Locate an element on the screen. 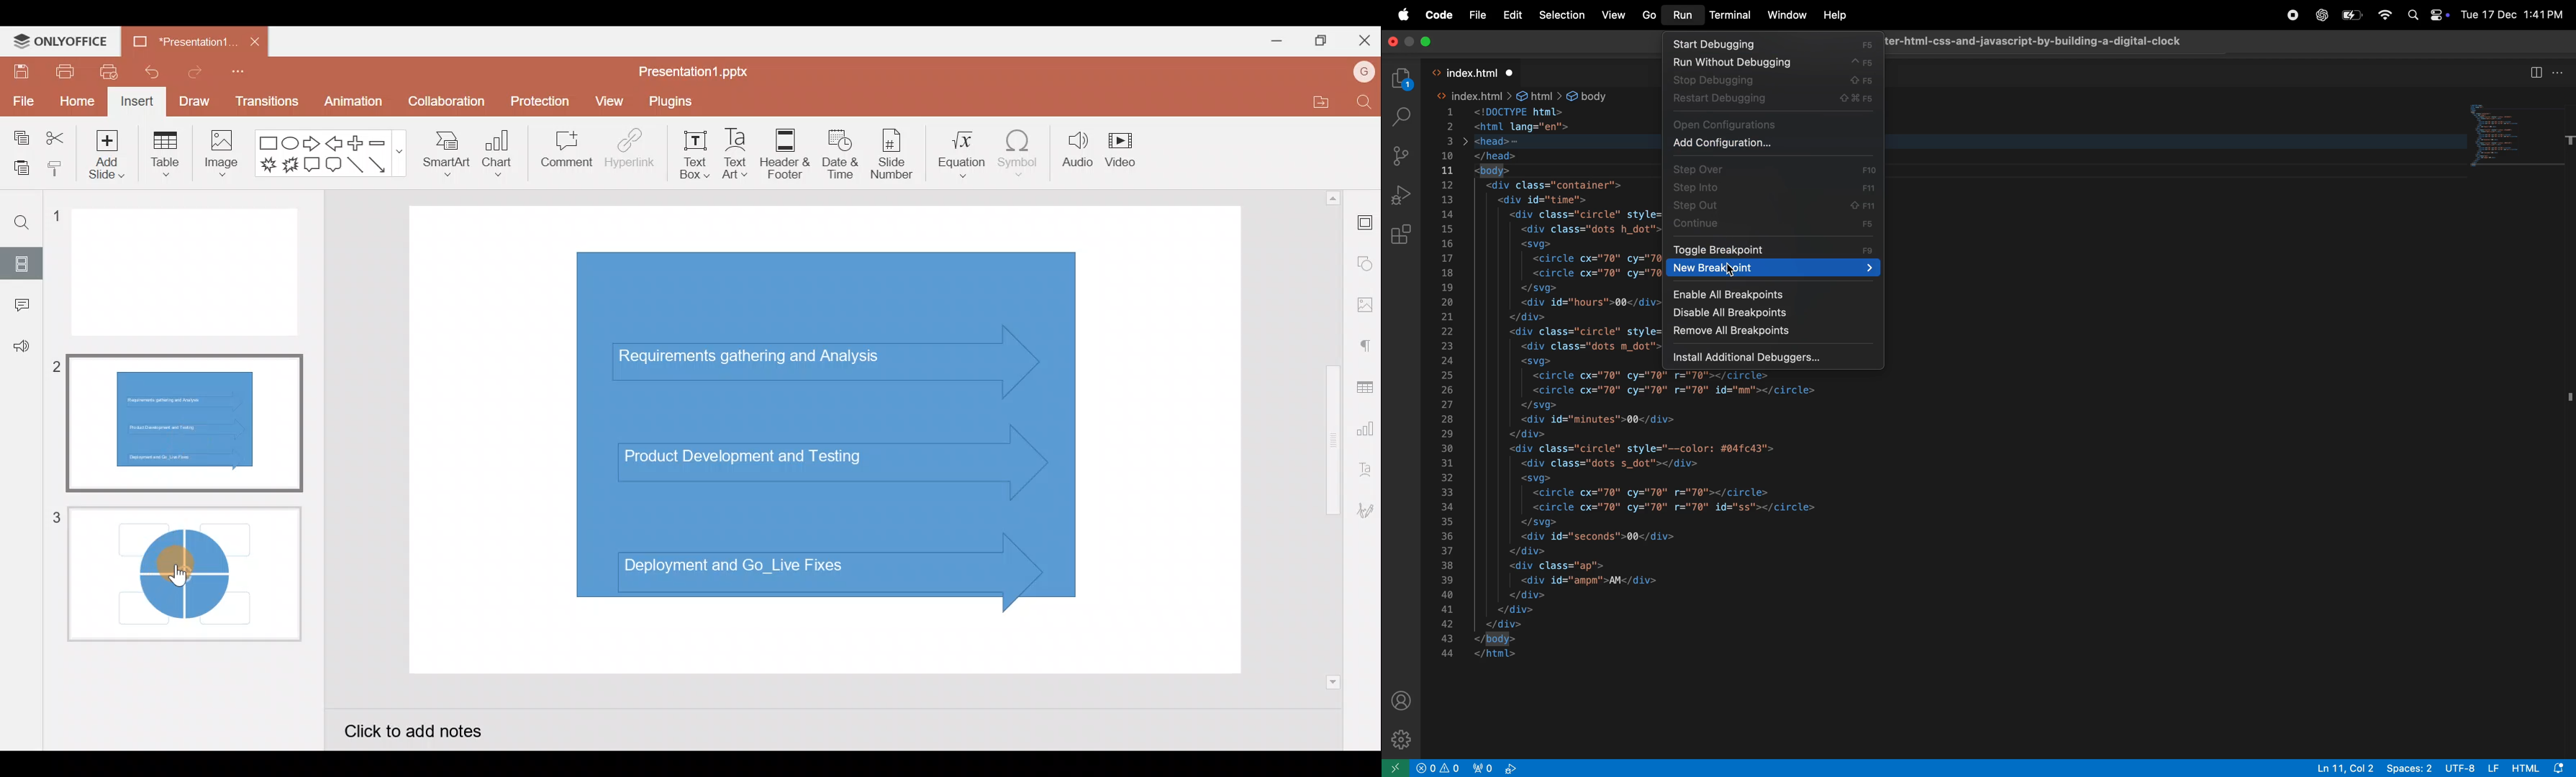 This screenshot has height=784, width=2576. index.html  is located at coordinates (1476, 71).